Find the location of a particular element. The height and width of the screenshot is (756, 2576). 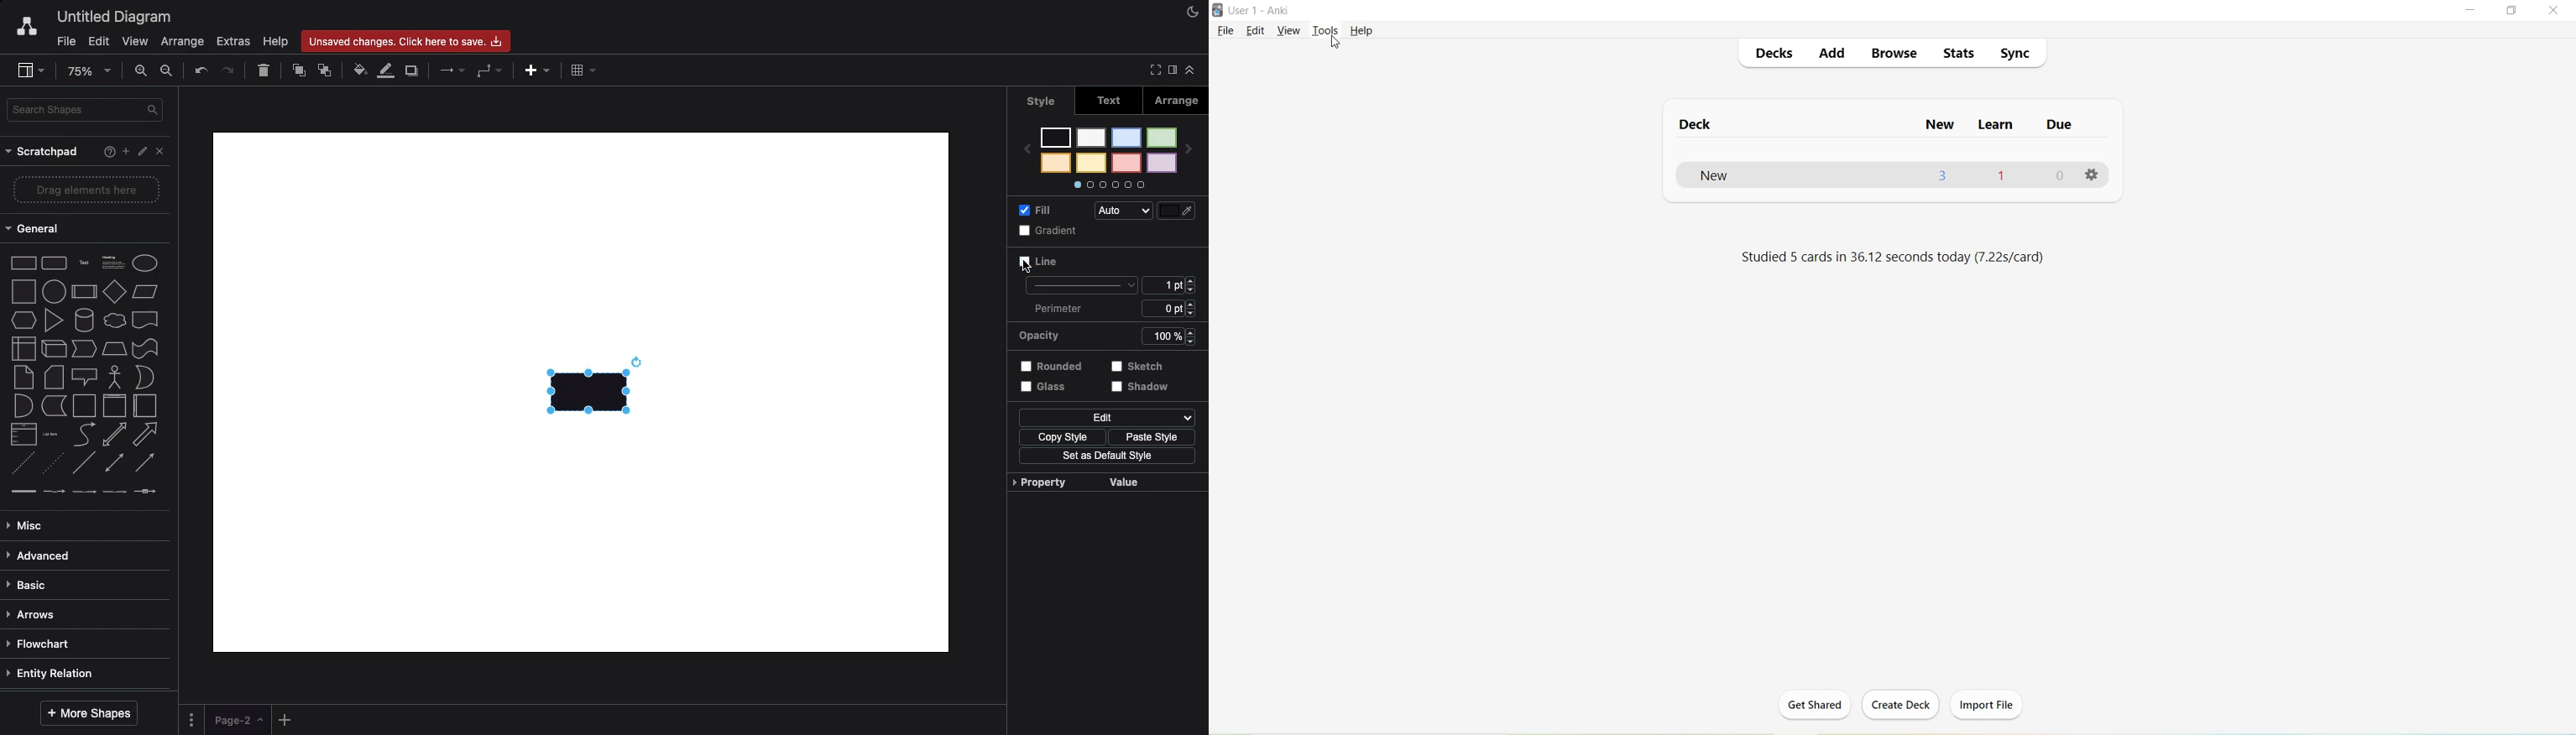

Studied 5 cards in 36.12 seconds today (7.22s/card) is located at coordinates (1889, 259).